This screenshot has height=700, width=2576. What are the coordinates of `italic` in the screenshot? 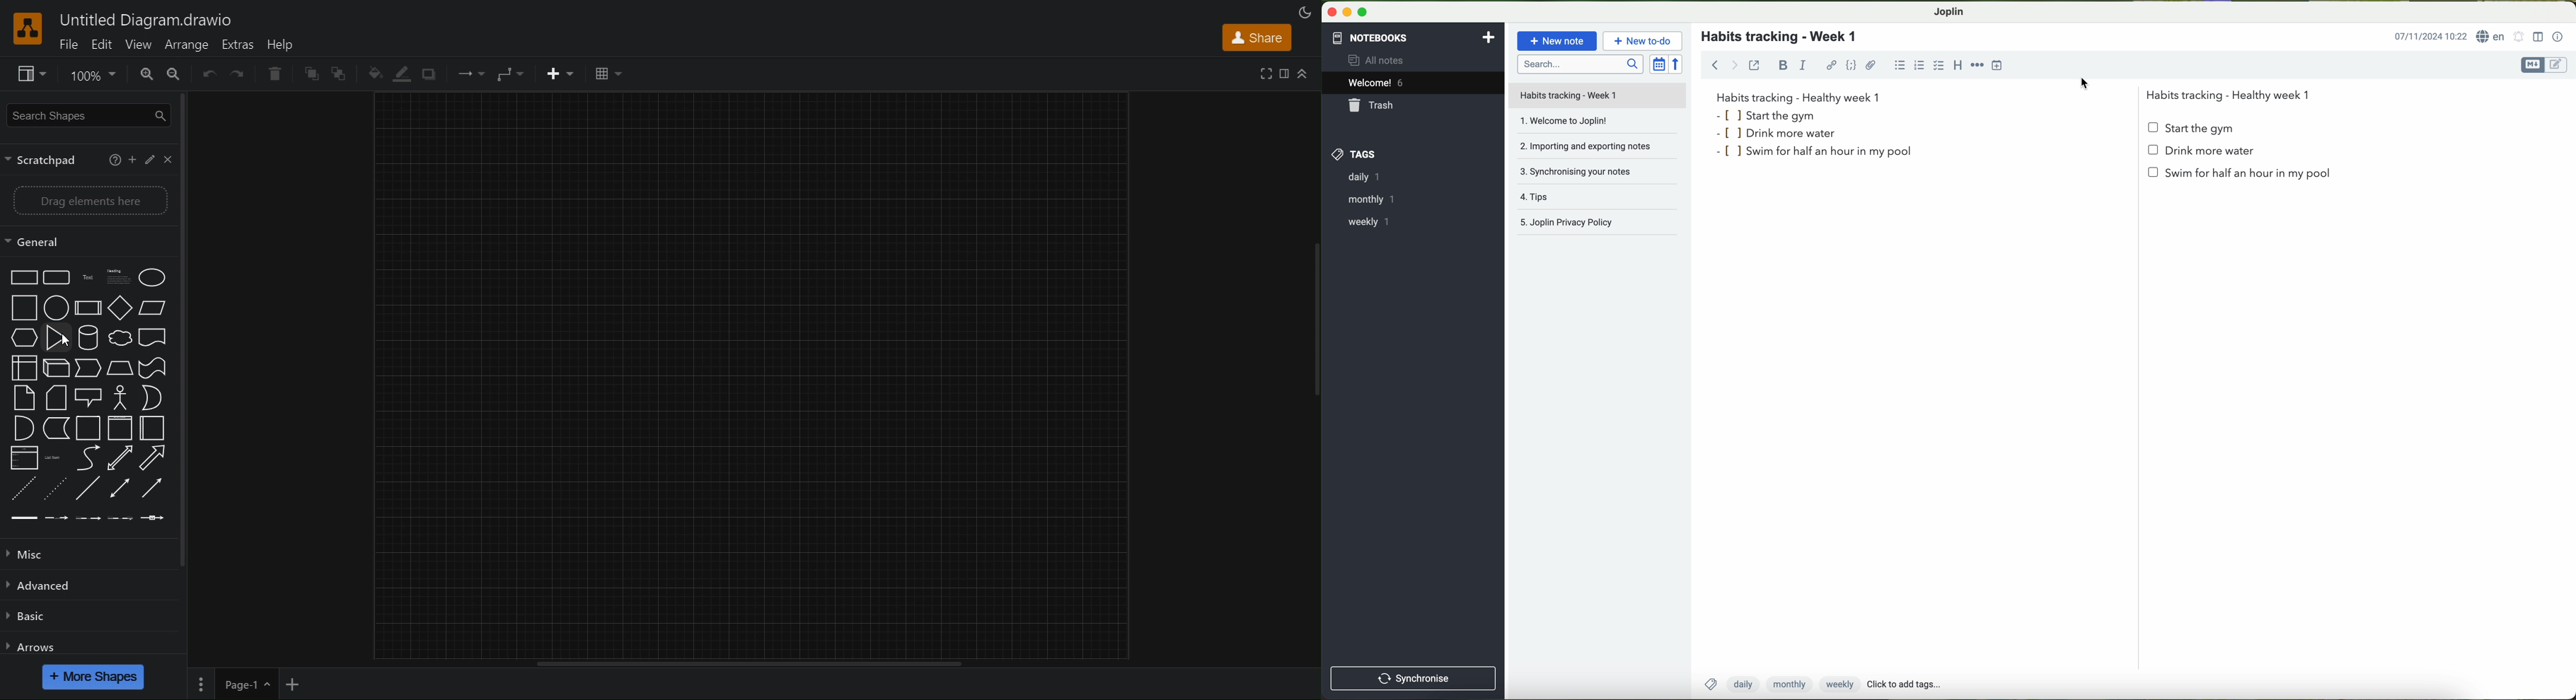 It's located at (1802, 65).